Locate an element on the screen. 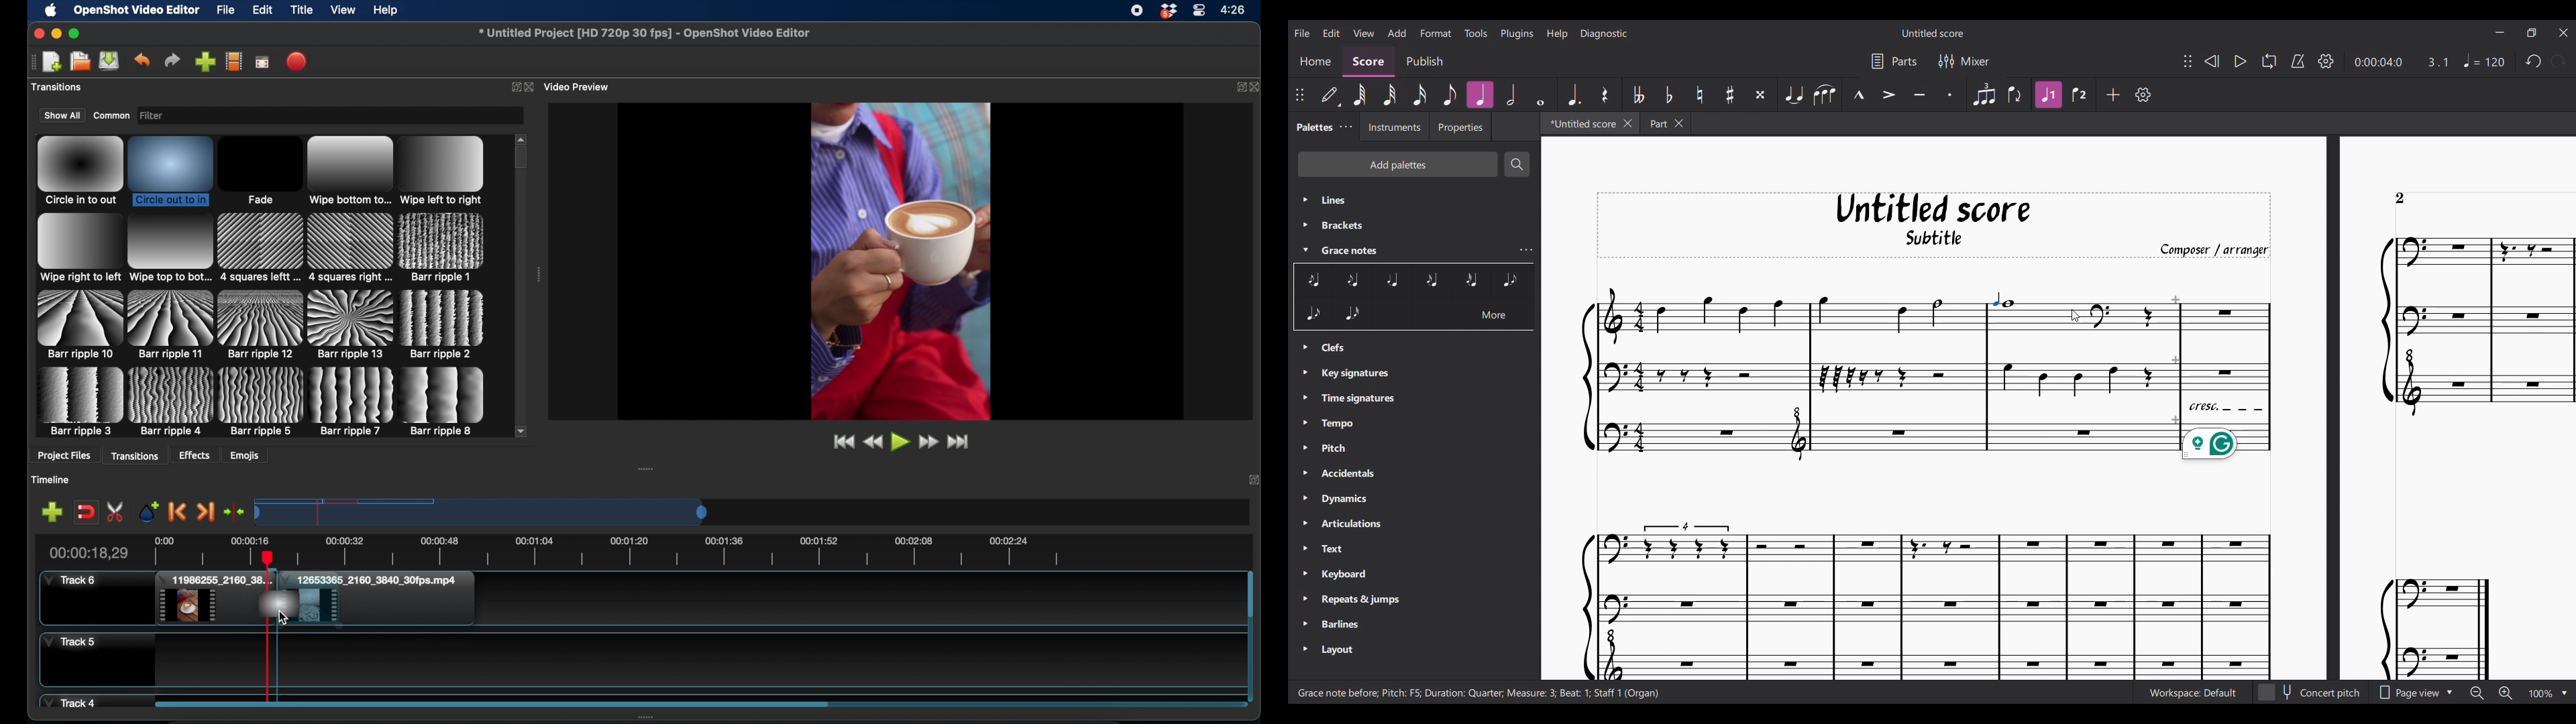 This screenshot has width=2576, height=728. transition is located at coordinates (443, 170).